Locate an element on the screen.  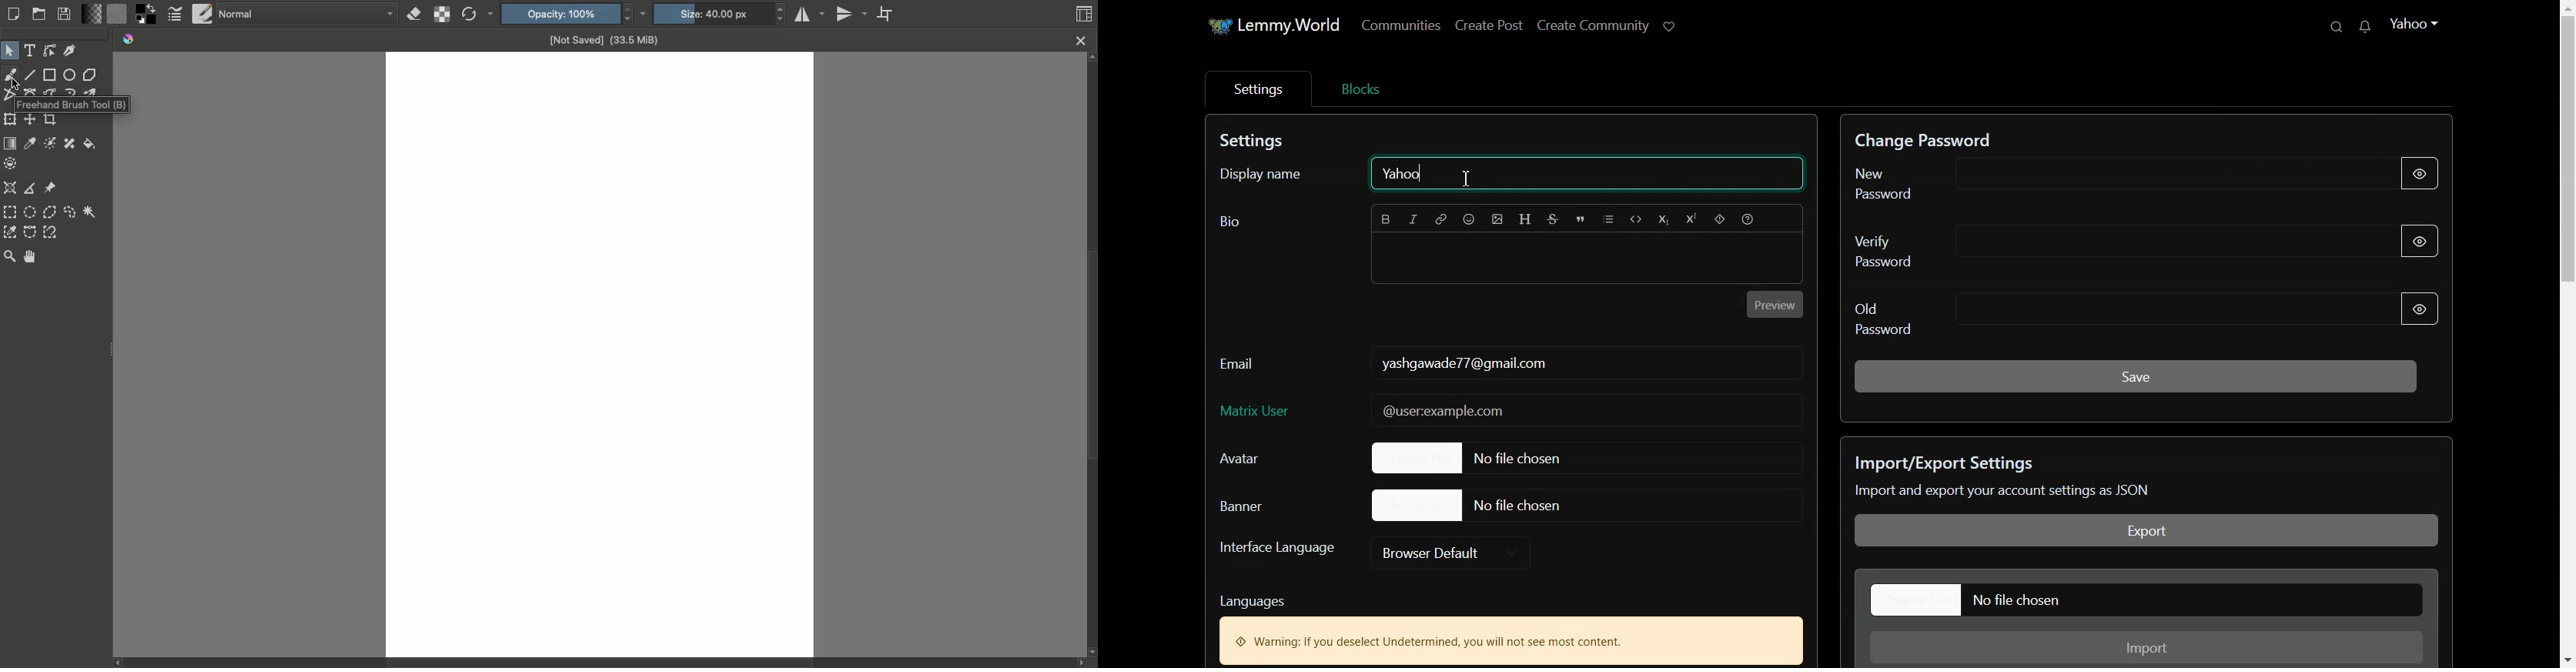
Browser default is located at coordinates (1452, 552).